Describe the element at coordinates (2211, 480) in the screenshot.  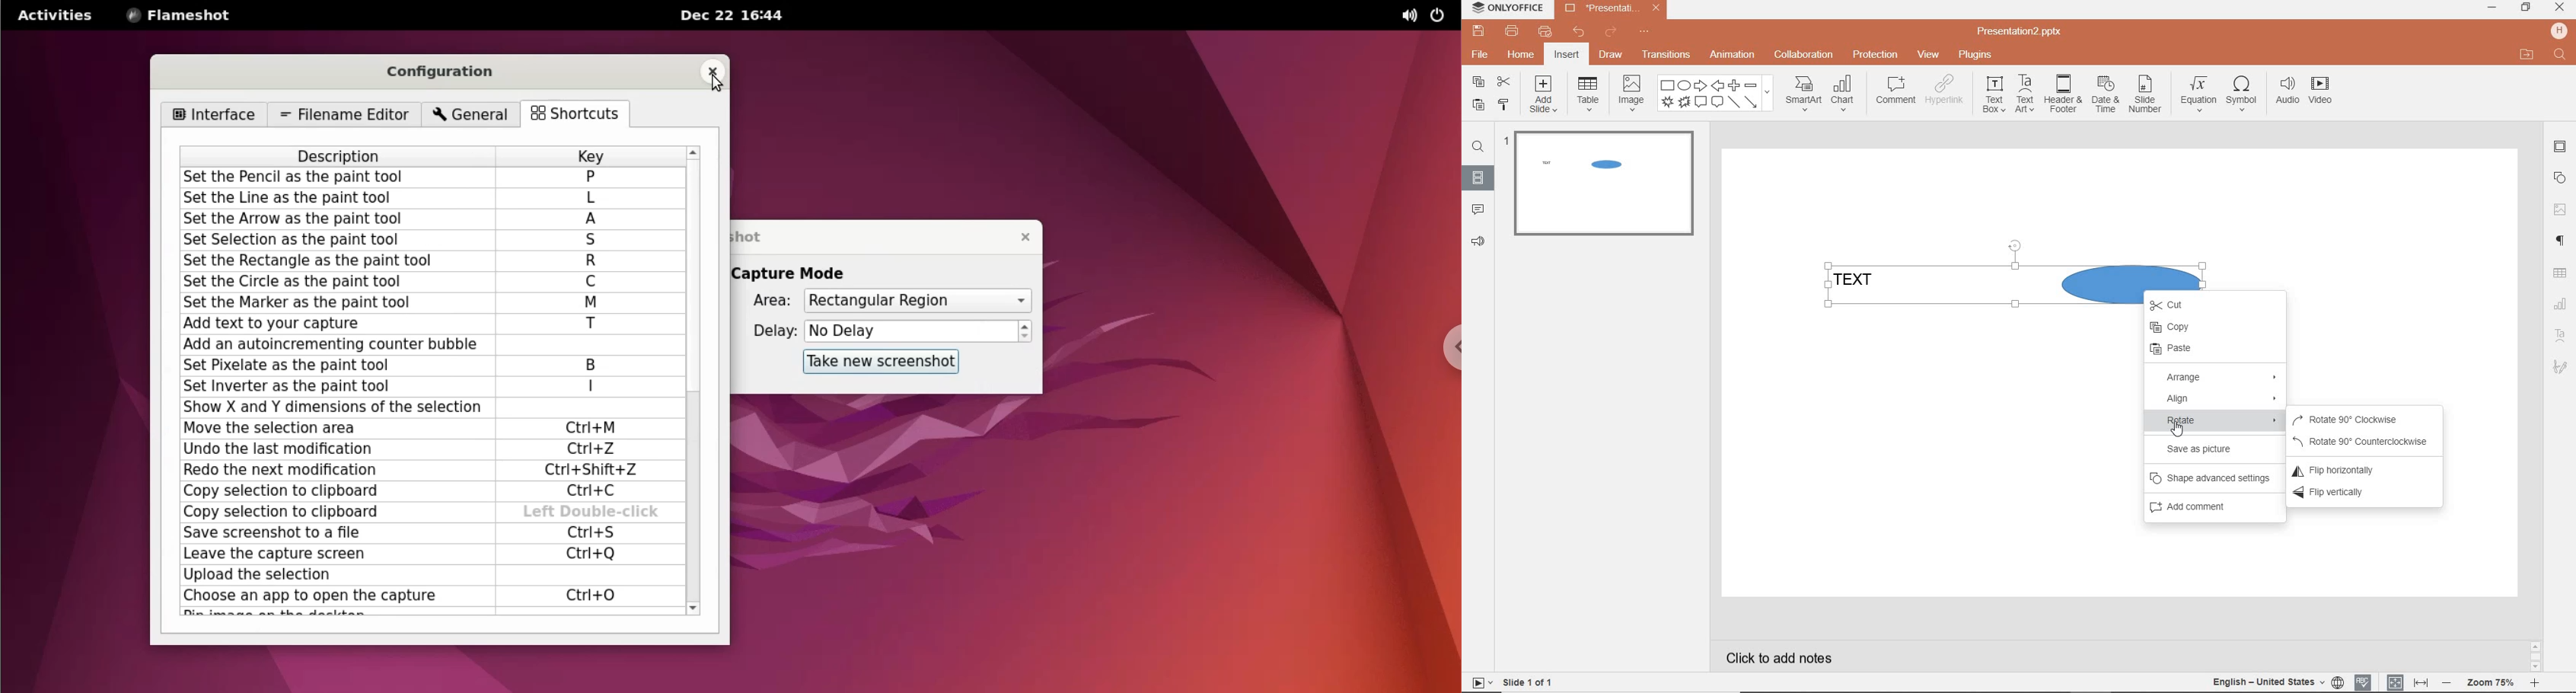
I see `shape advanced settings` at that location.